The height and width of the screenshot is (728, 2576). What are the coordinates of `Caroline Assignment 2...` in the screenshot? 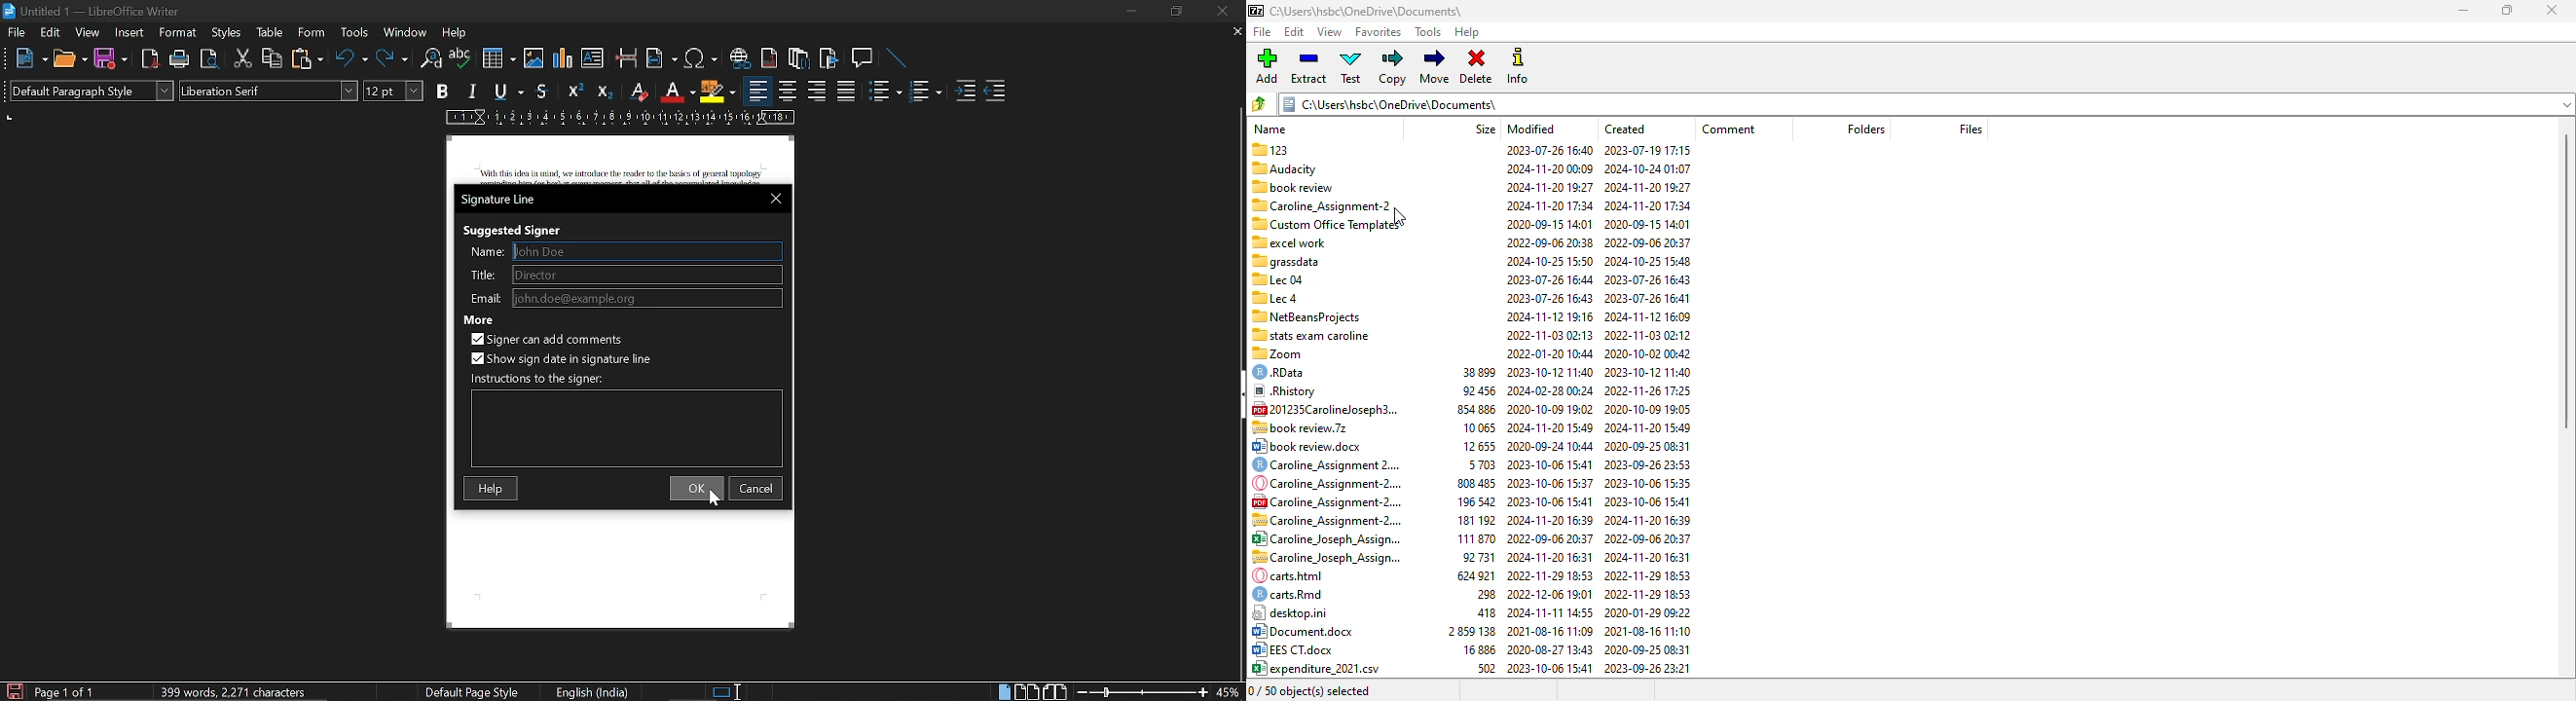 It's located at (1326, 465).